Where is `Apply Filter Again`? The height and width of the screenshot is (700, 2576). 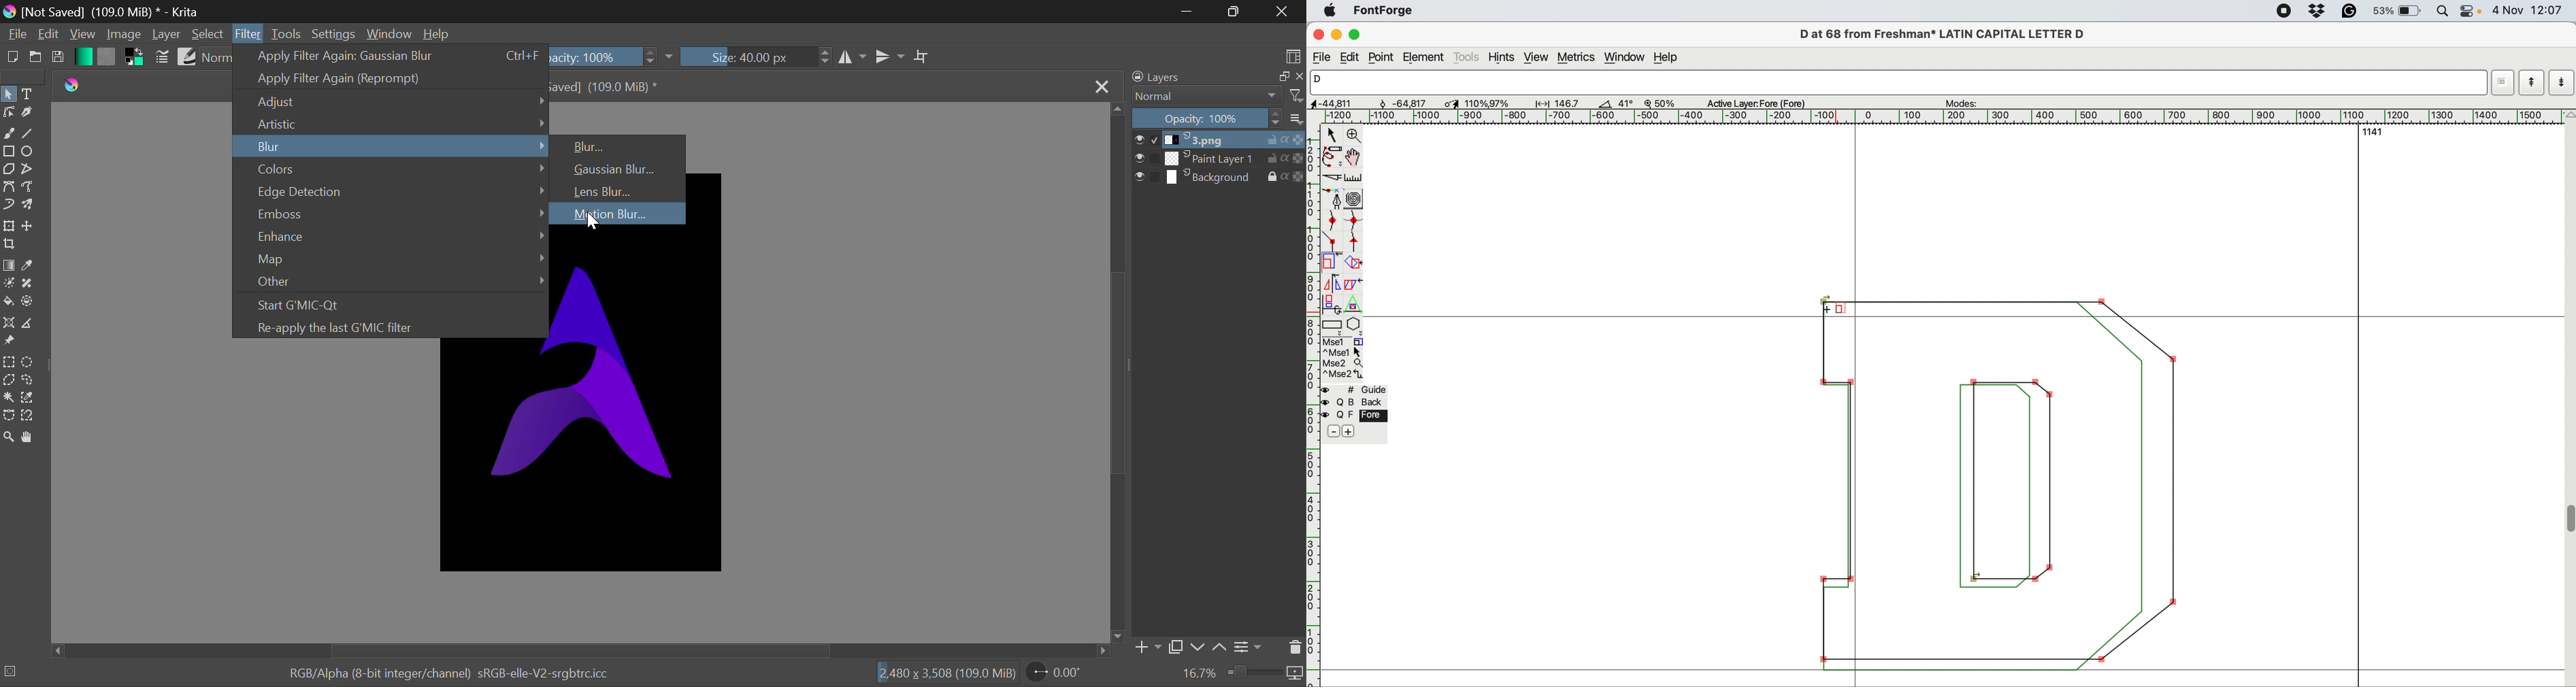
Apply Filter Again is located at coordinates (387, 78).